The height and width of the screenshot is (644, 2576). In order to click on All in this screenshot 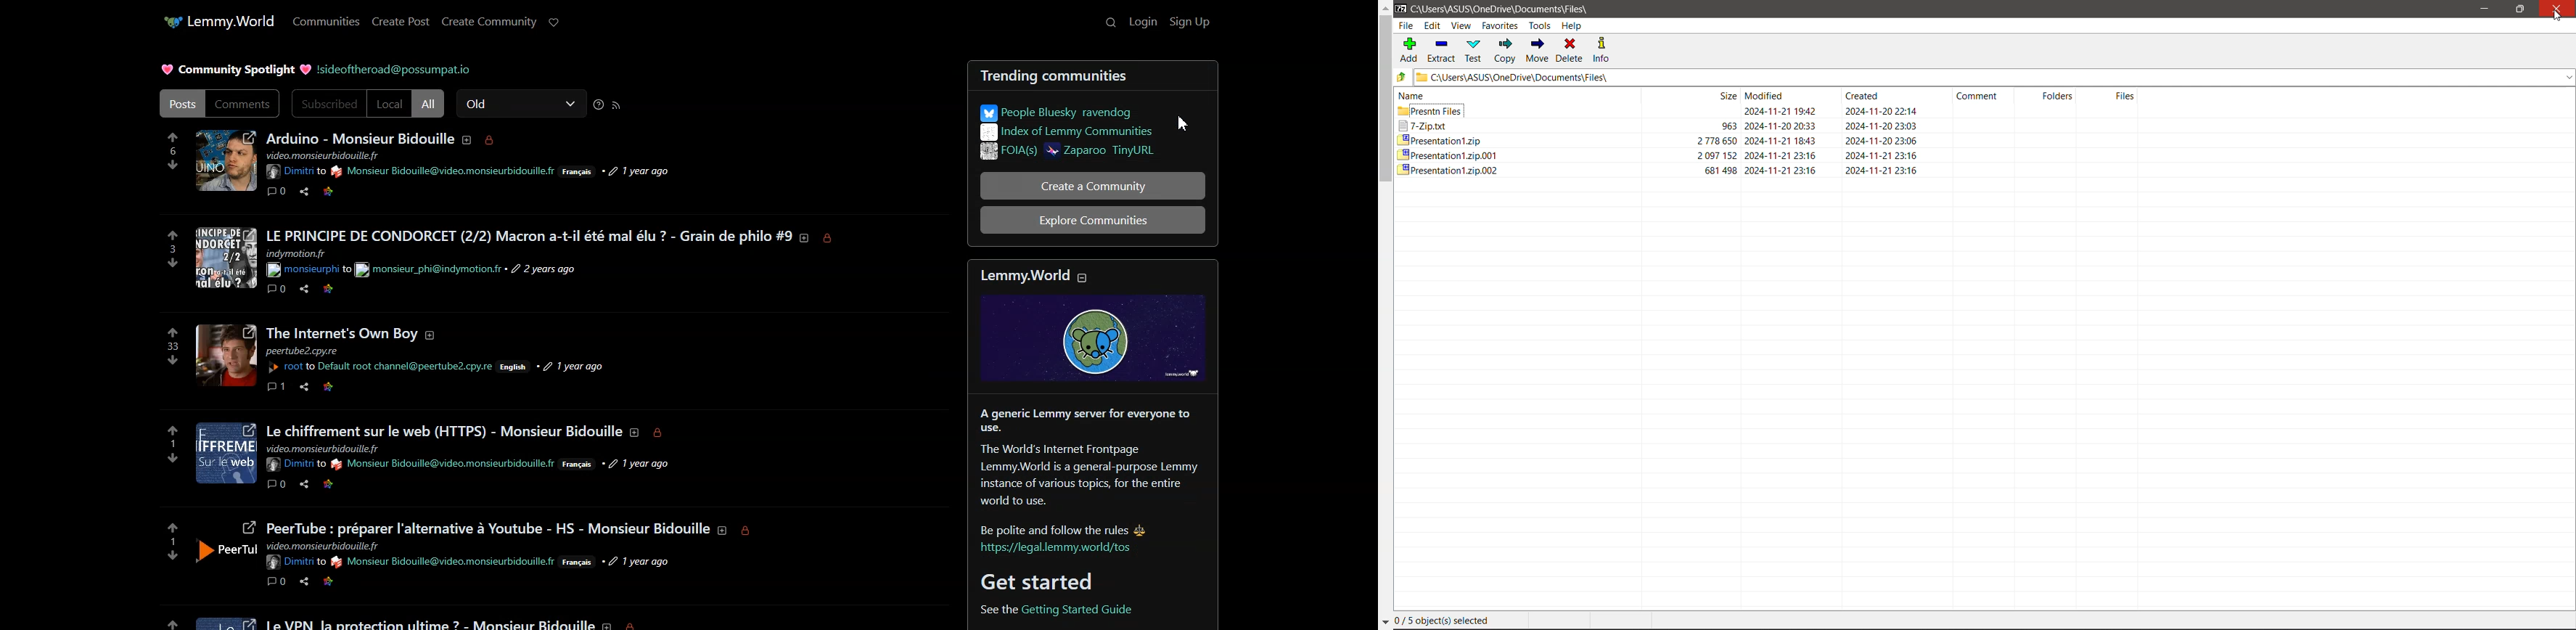, I will do `click(428, 103)`.